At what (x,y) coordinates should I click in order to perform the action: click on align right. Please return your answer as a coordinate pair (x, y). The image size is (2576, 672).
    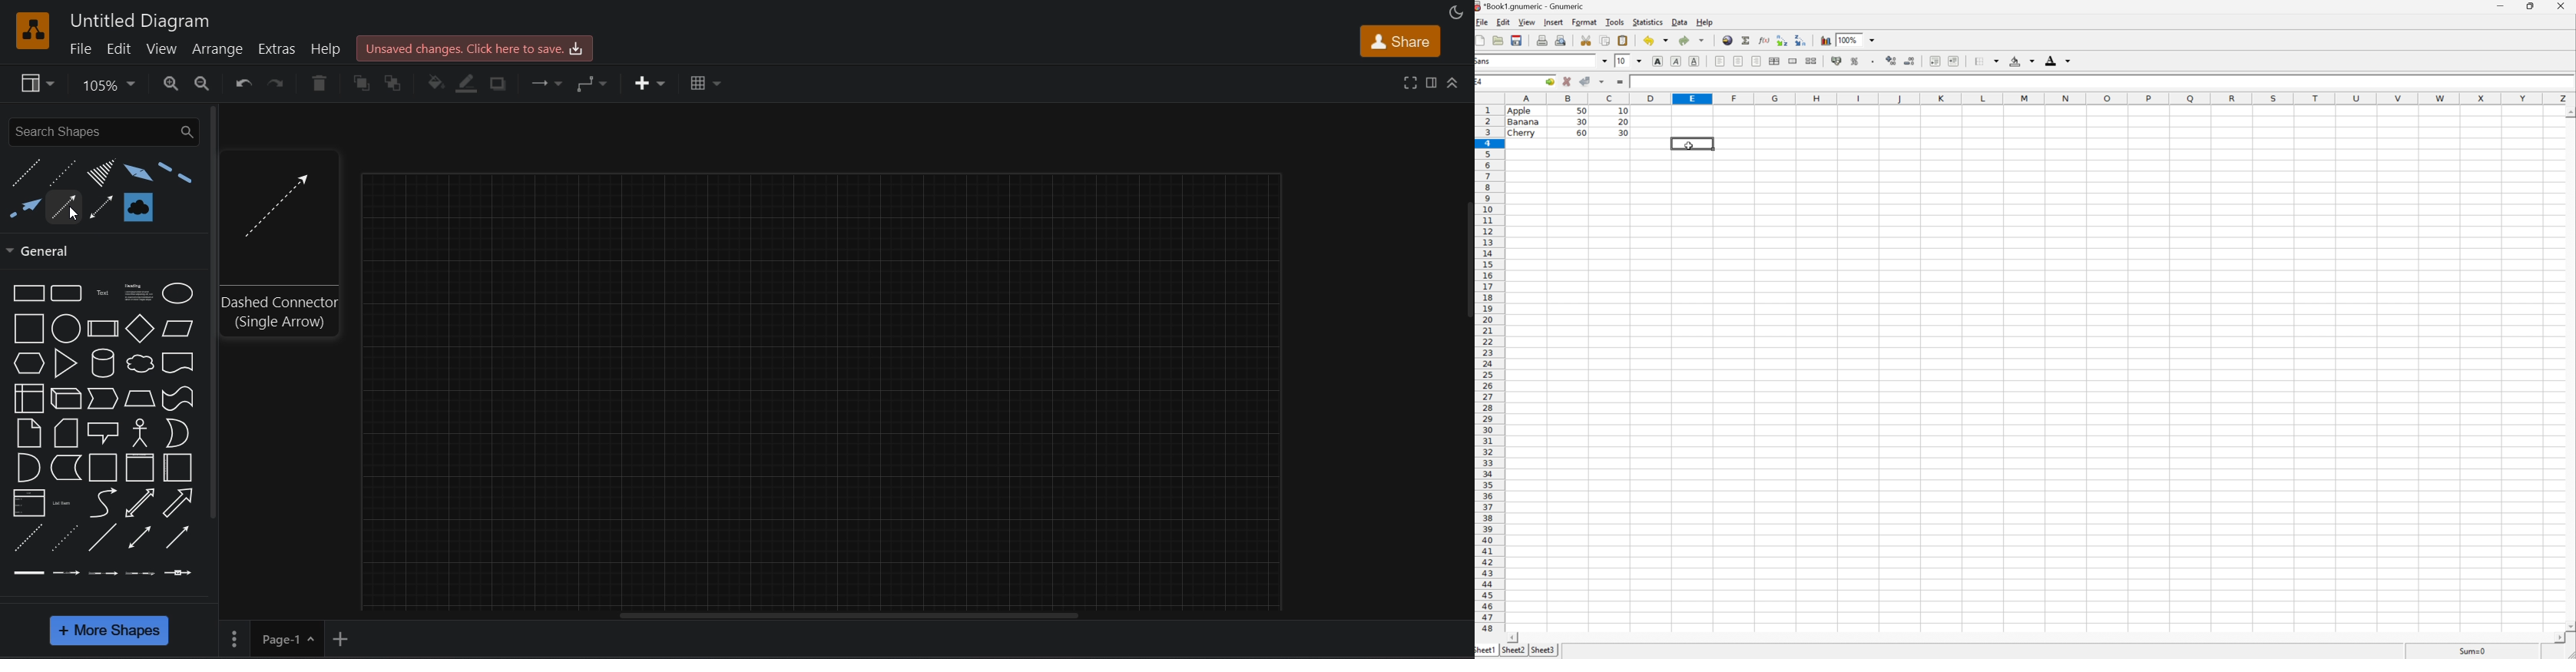
    Looking at the image, I should click on (1757, 61).